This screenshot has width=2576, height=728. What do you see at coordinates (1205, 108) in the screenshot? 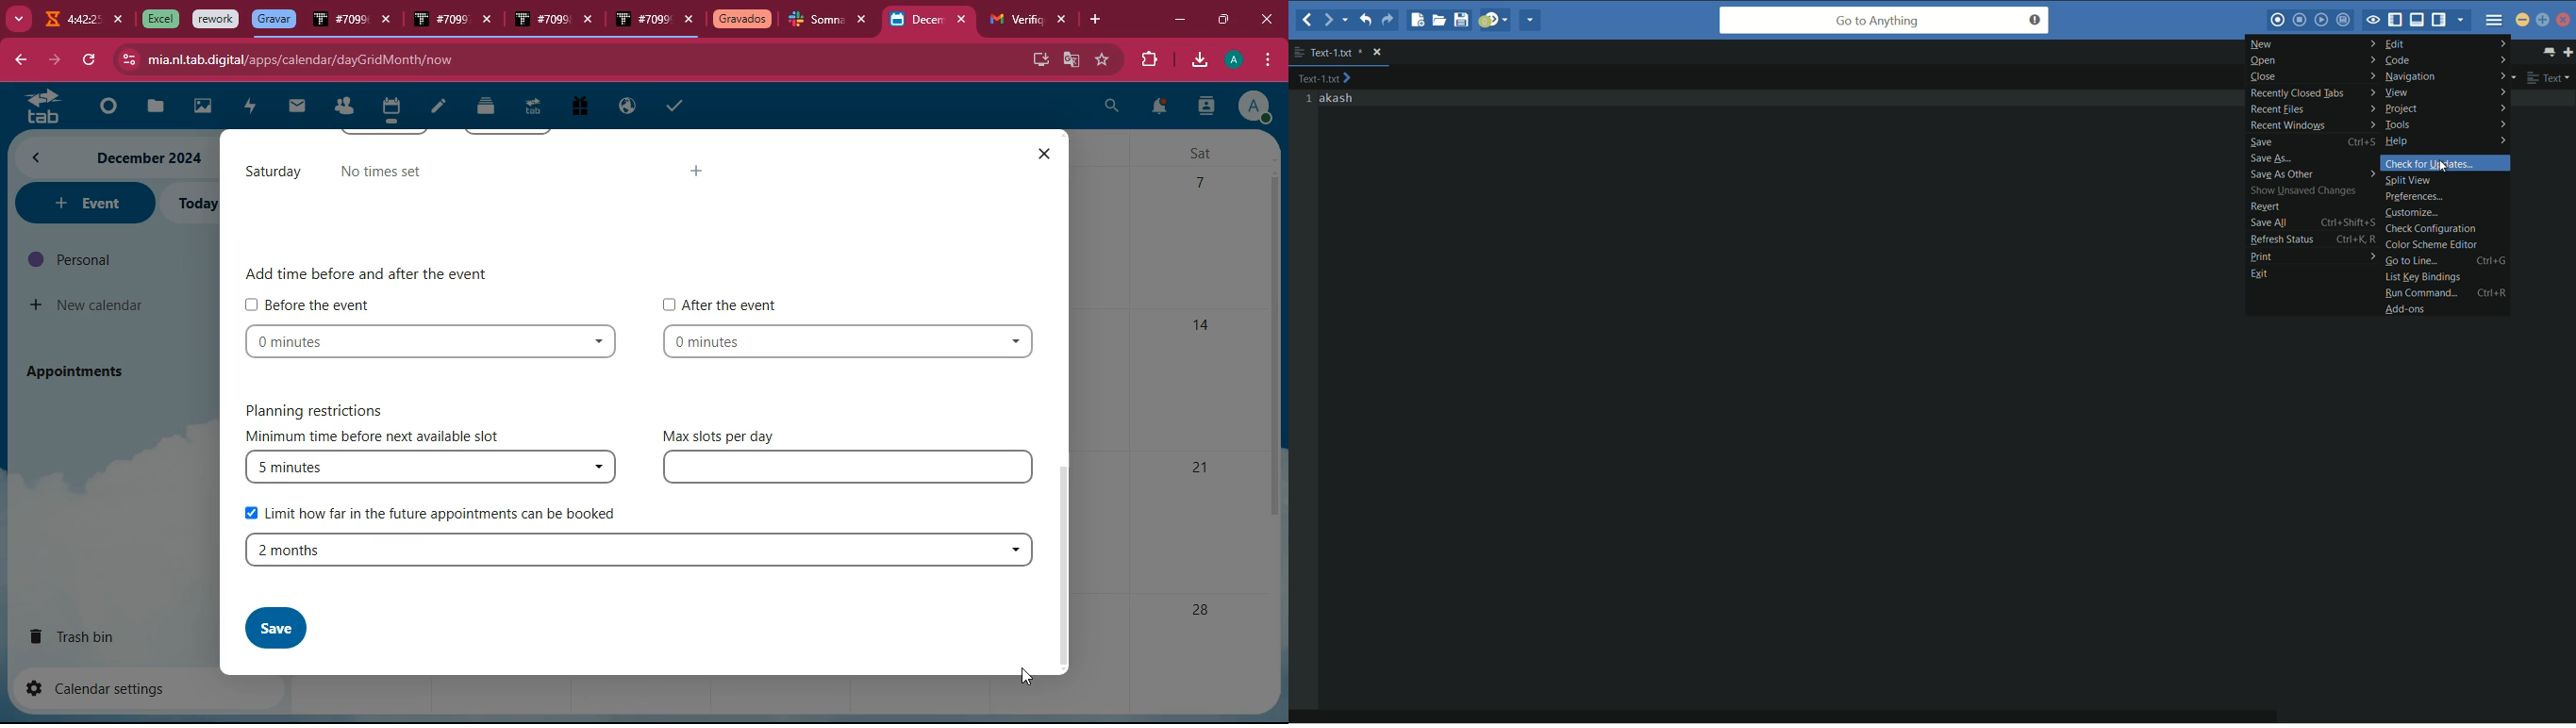
I see `user` at bounding box center [1205, 108].